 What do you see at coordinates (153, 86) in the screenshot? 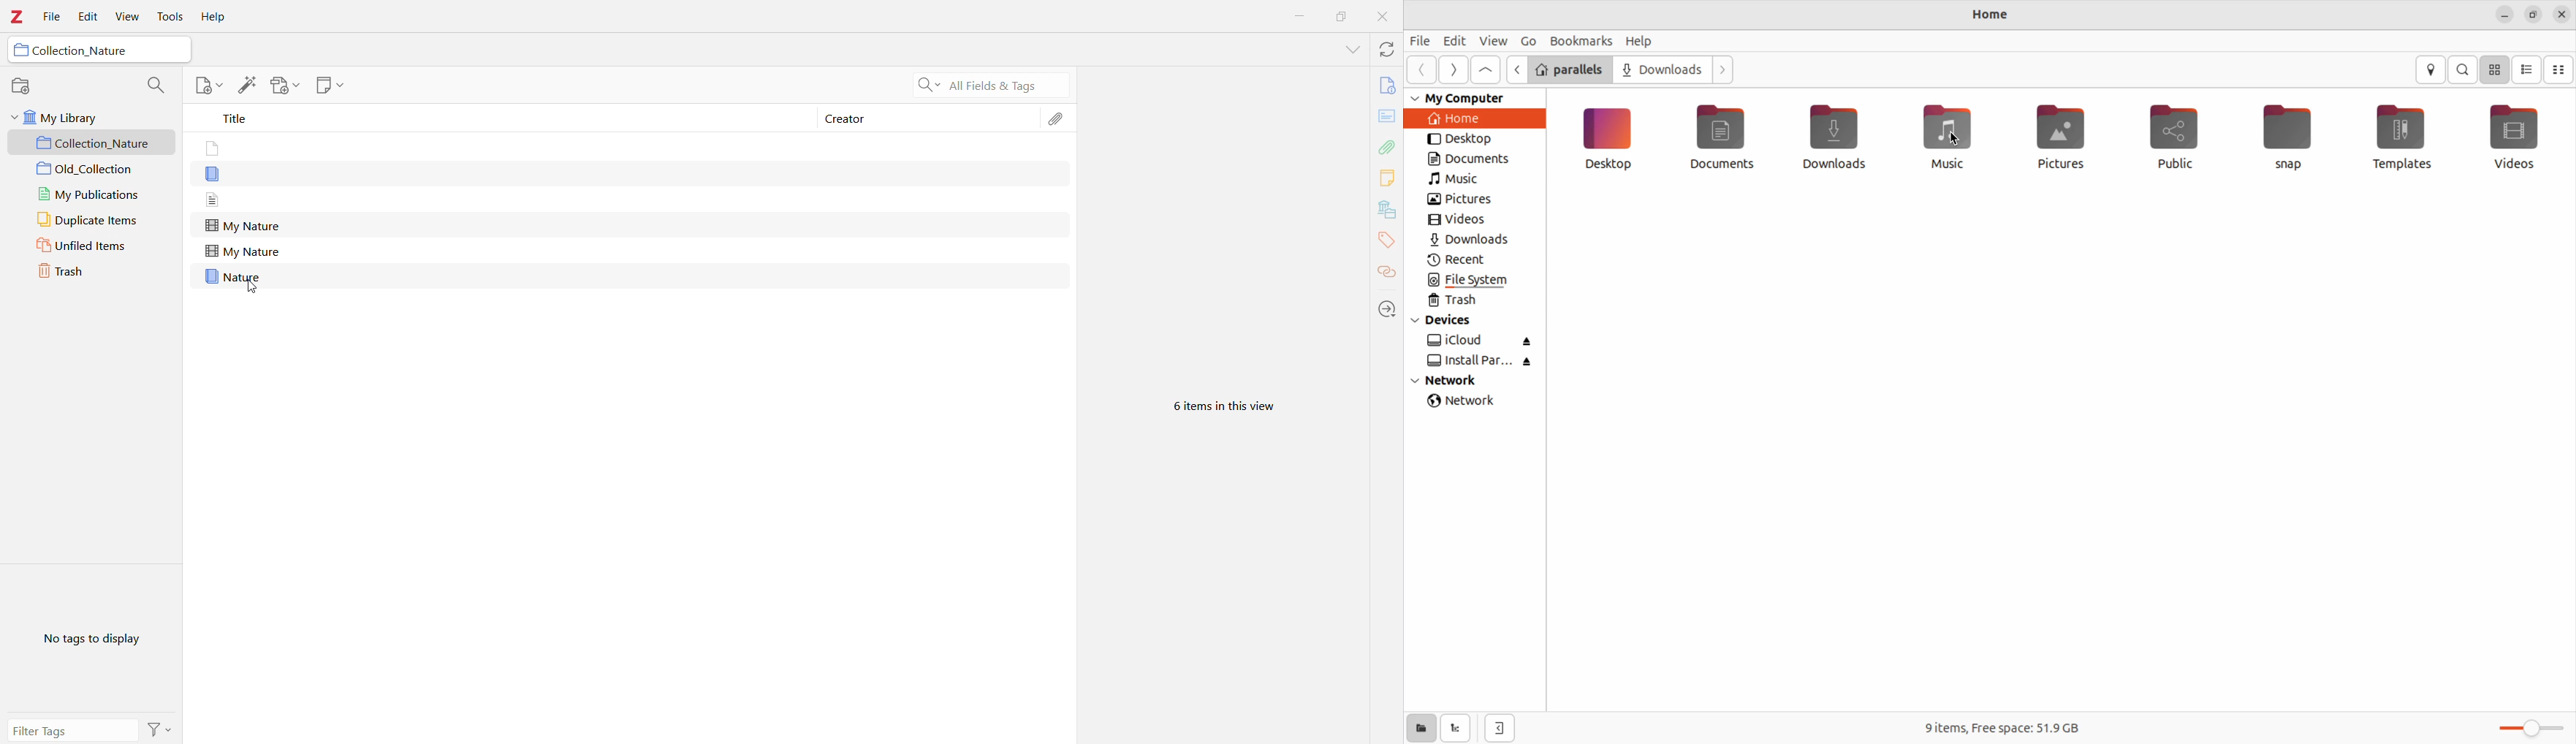
I see `Search` at bounding box center [153, 86].